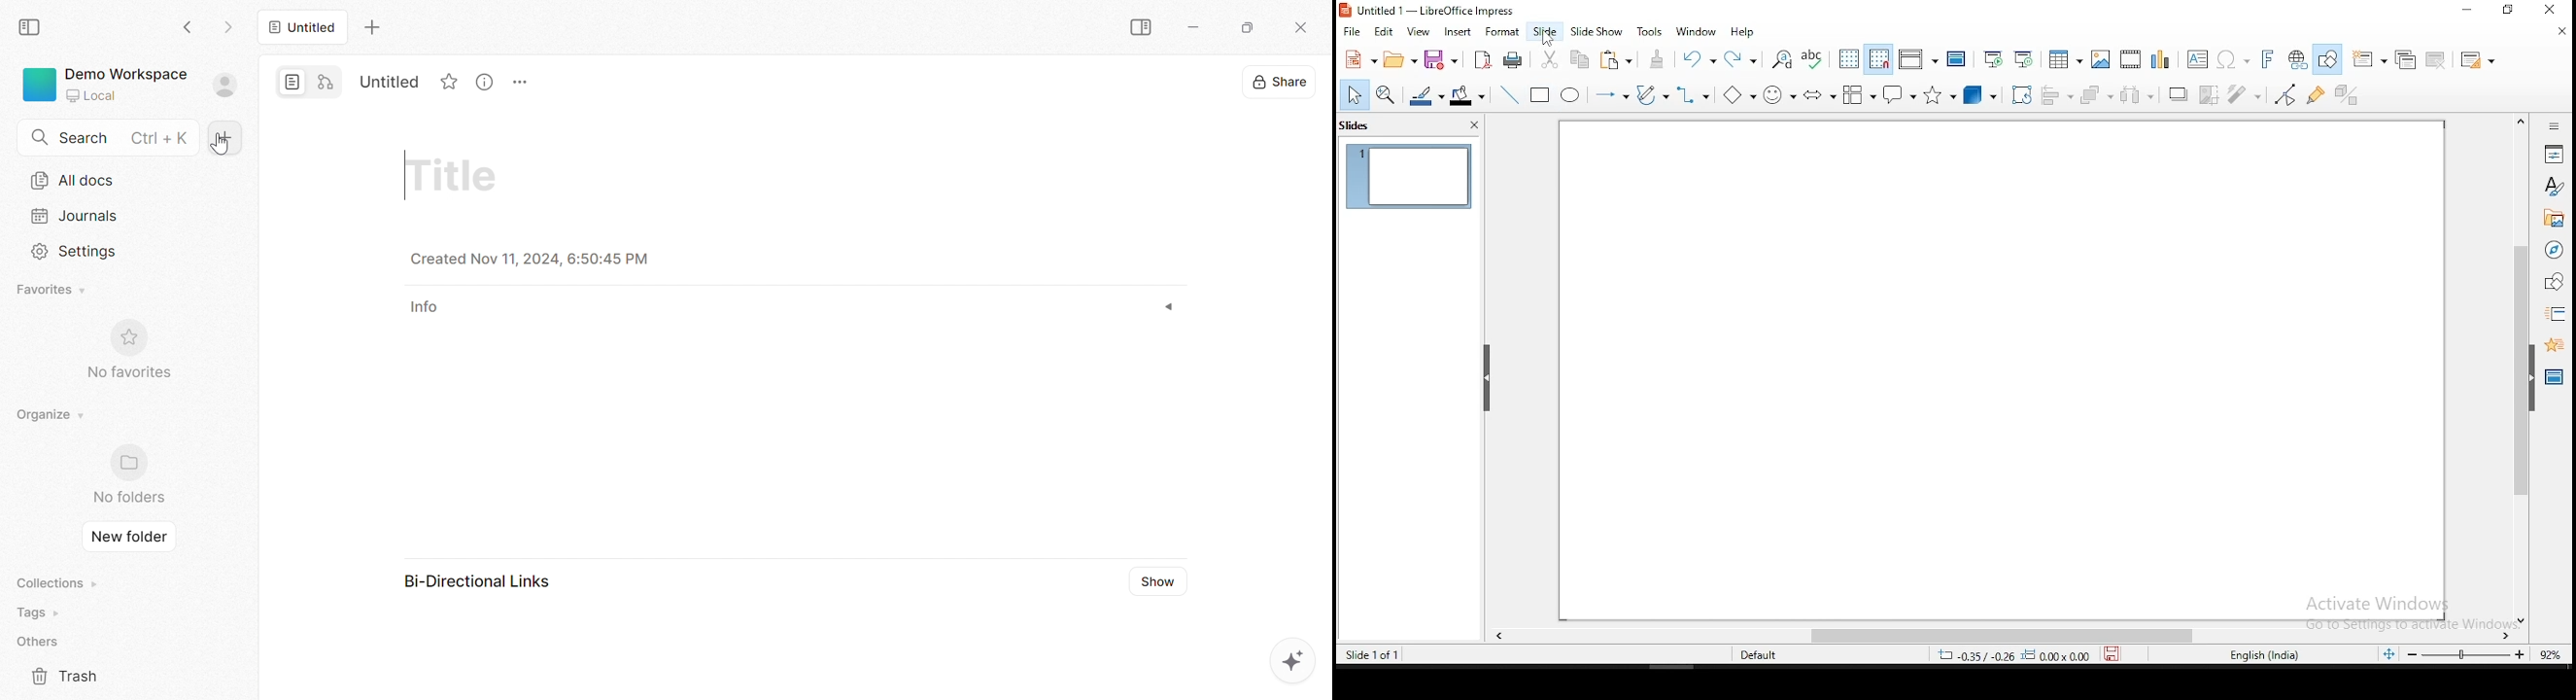  What do you see at coordinates (1519, 58) in the screenshot?
I see `print` at bounding box center [1519, 58].